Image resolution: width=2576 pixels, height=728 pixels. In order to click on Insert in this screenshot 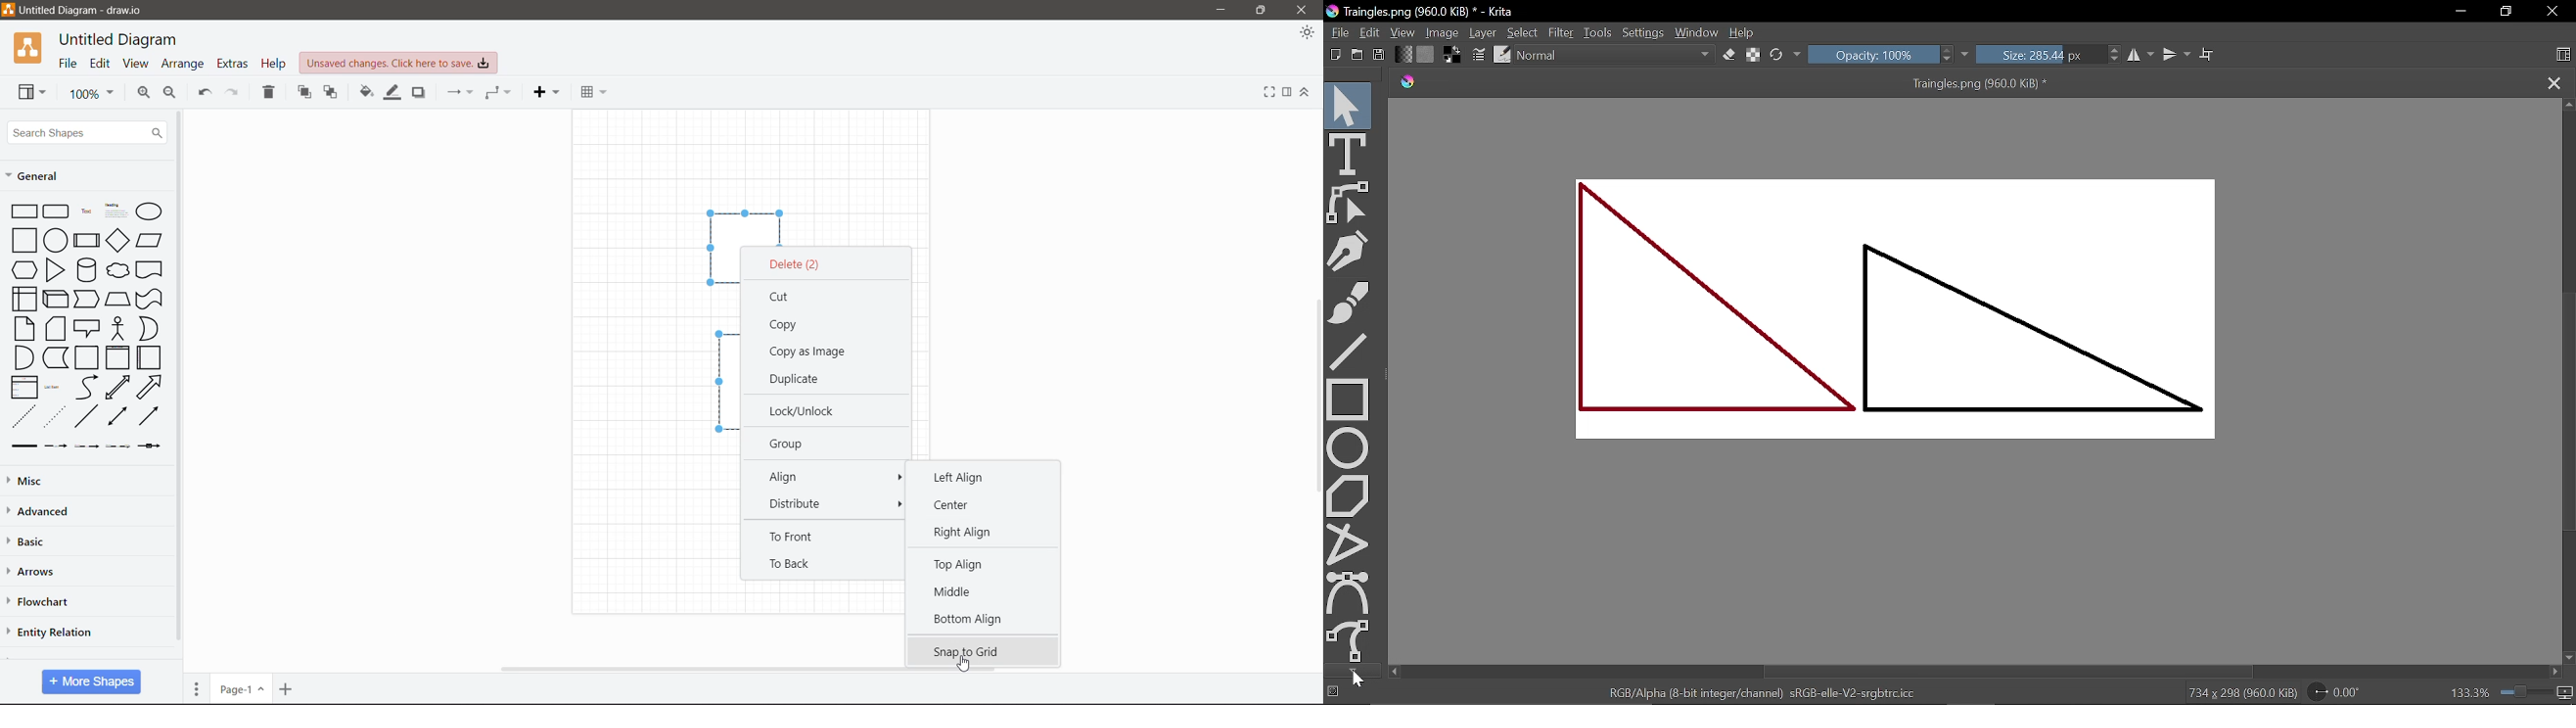, I will do `click(546, 92)`.